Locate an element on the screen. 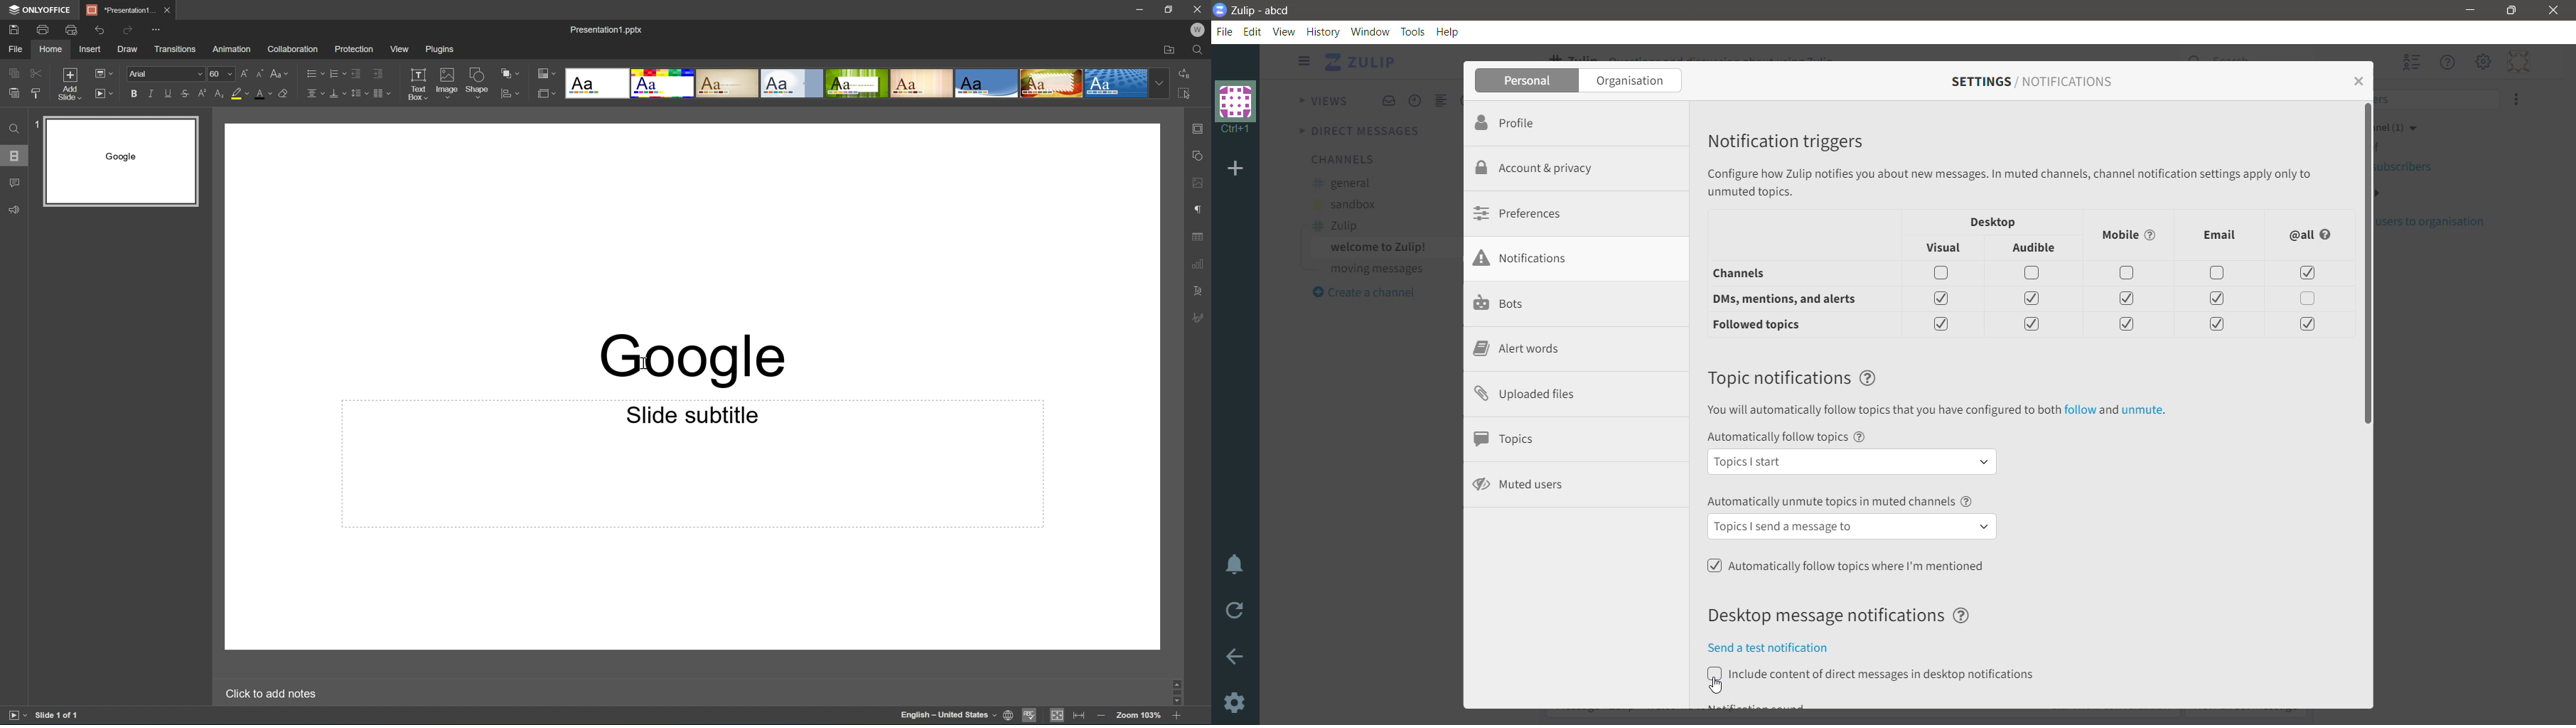 The width and height of the screenshot is (2576, 728). Vertical align is located at coordinates (338, 94).